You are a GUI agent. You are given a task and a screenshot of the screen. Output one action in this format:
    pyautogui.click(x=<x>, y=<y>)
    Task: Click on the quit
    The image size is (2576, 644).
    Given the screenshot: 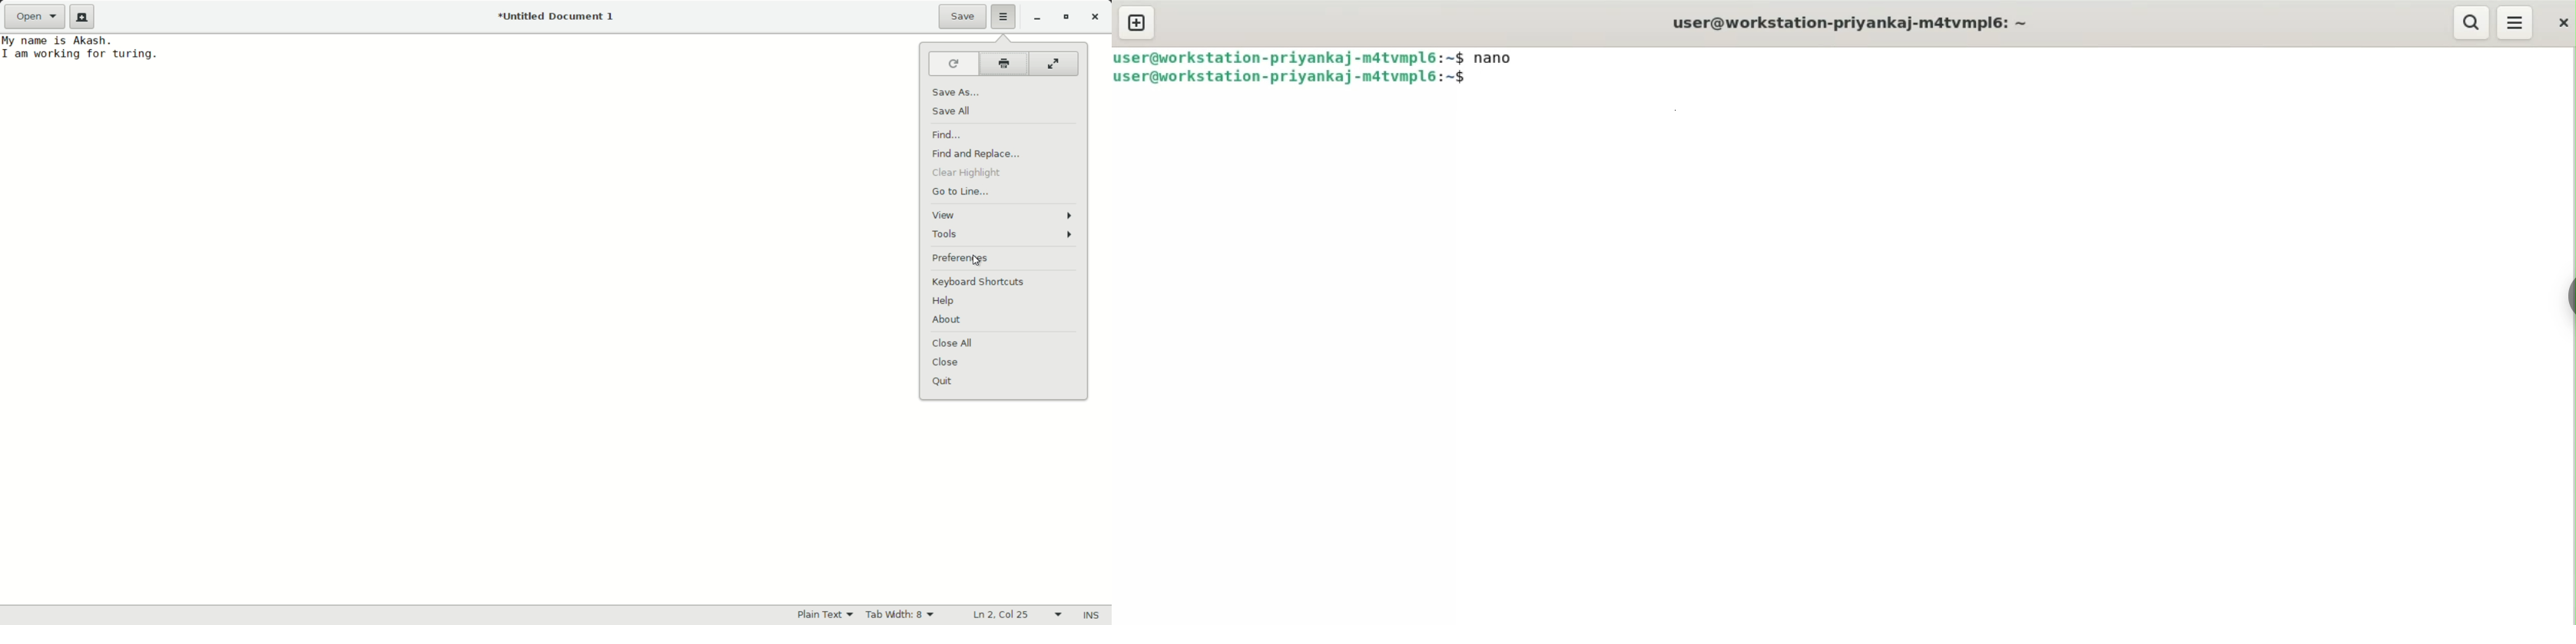 What is the action you would take?
    pyautogui.click(x=942, y=382)
    